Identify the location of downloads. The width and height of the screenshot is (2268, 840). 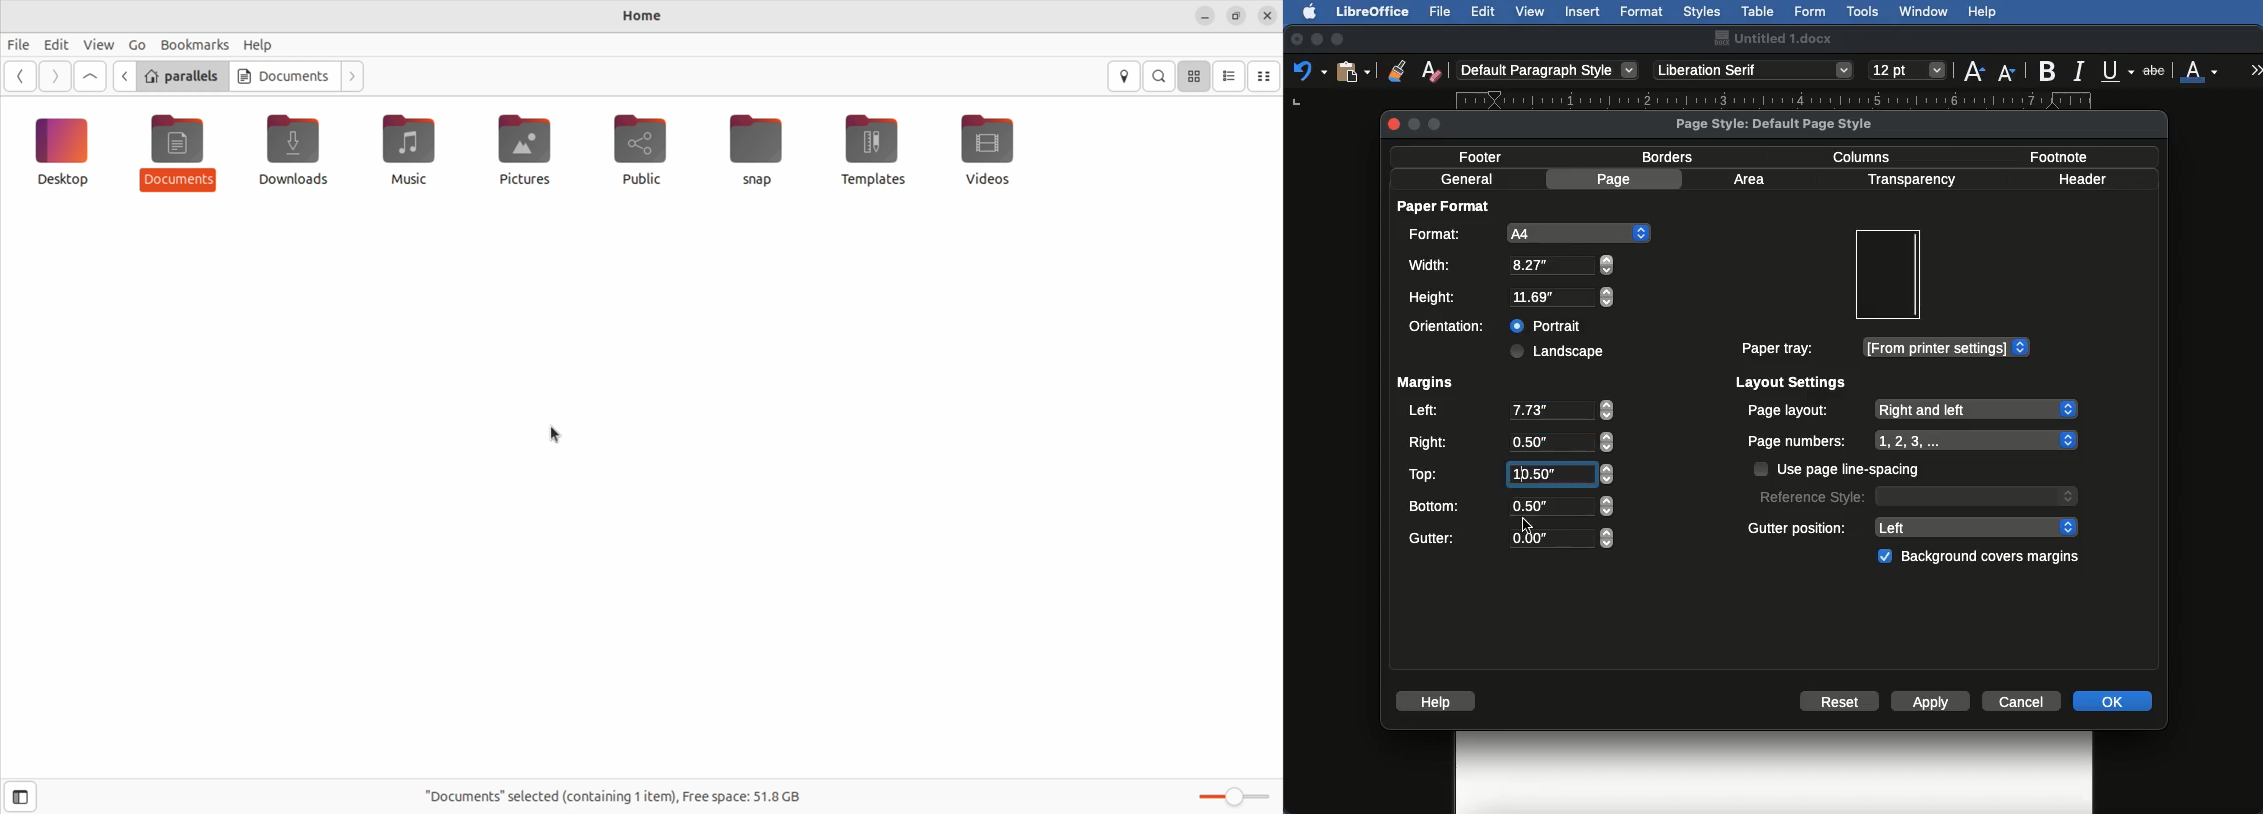
(294, 146).